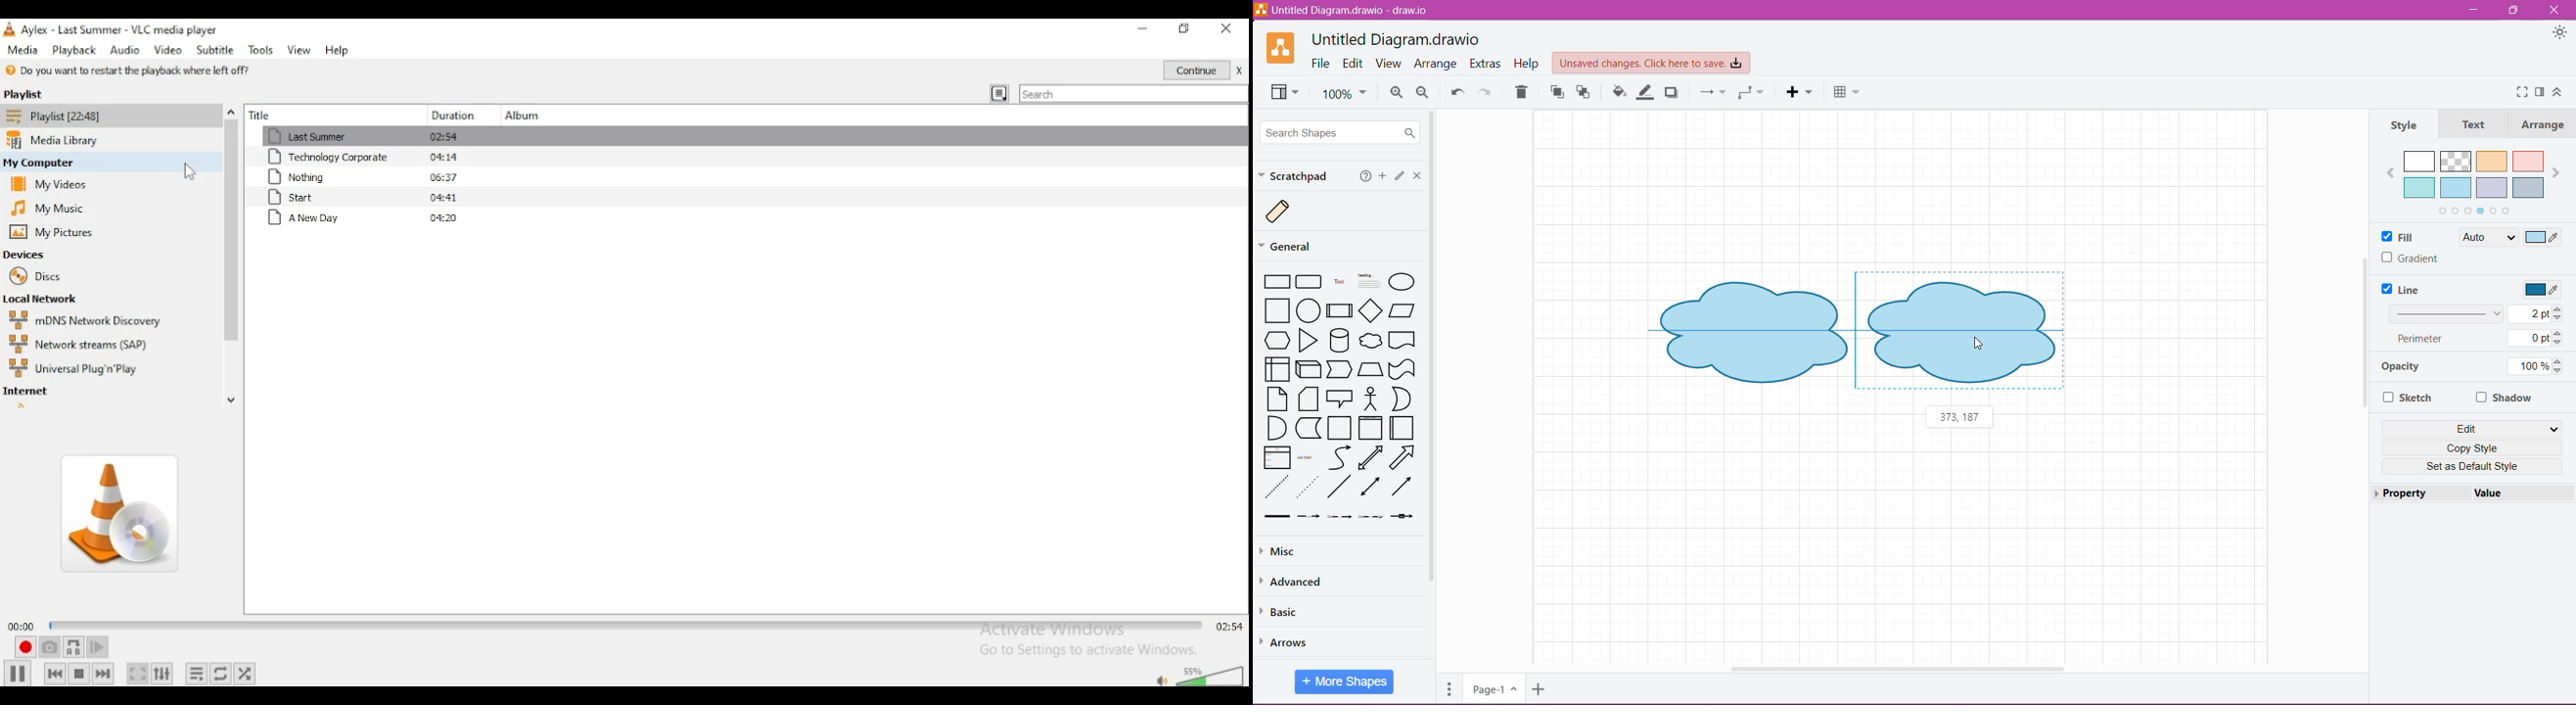  I want to click on Available Shapes, so click(1344, 398).